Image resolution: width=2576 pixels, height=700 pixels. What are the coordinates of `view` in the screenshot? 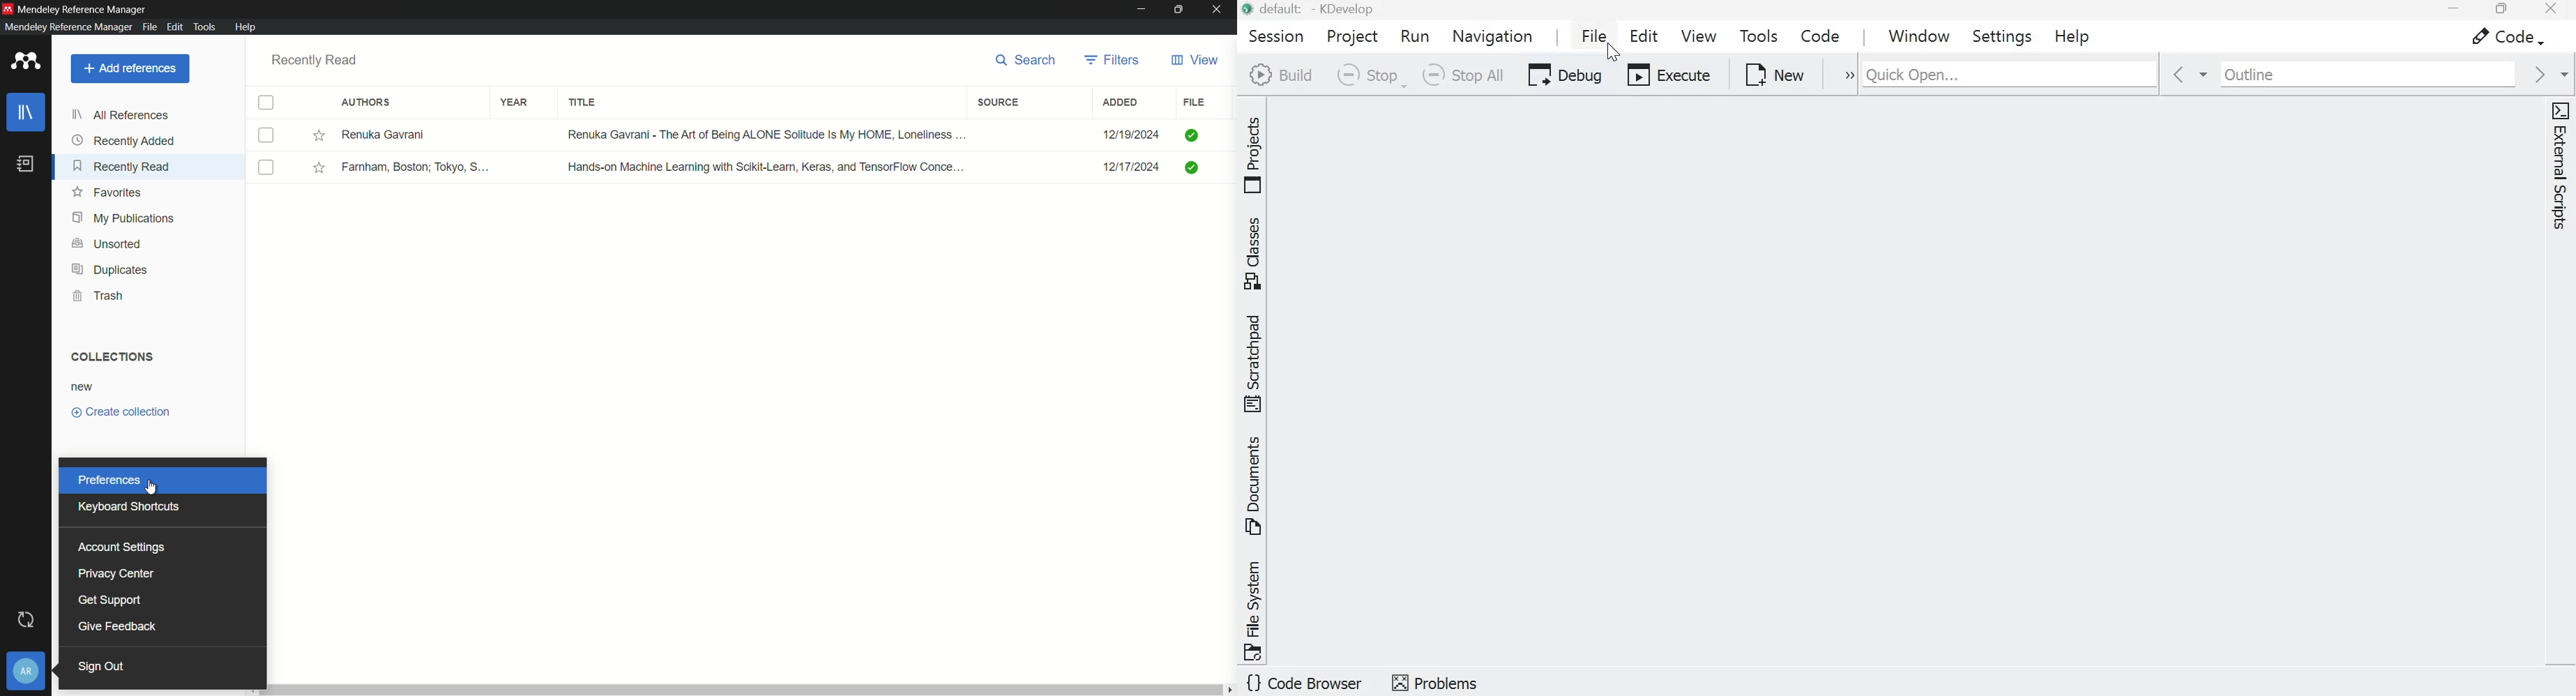 It's located at (1195, 62).